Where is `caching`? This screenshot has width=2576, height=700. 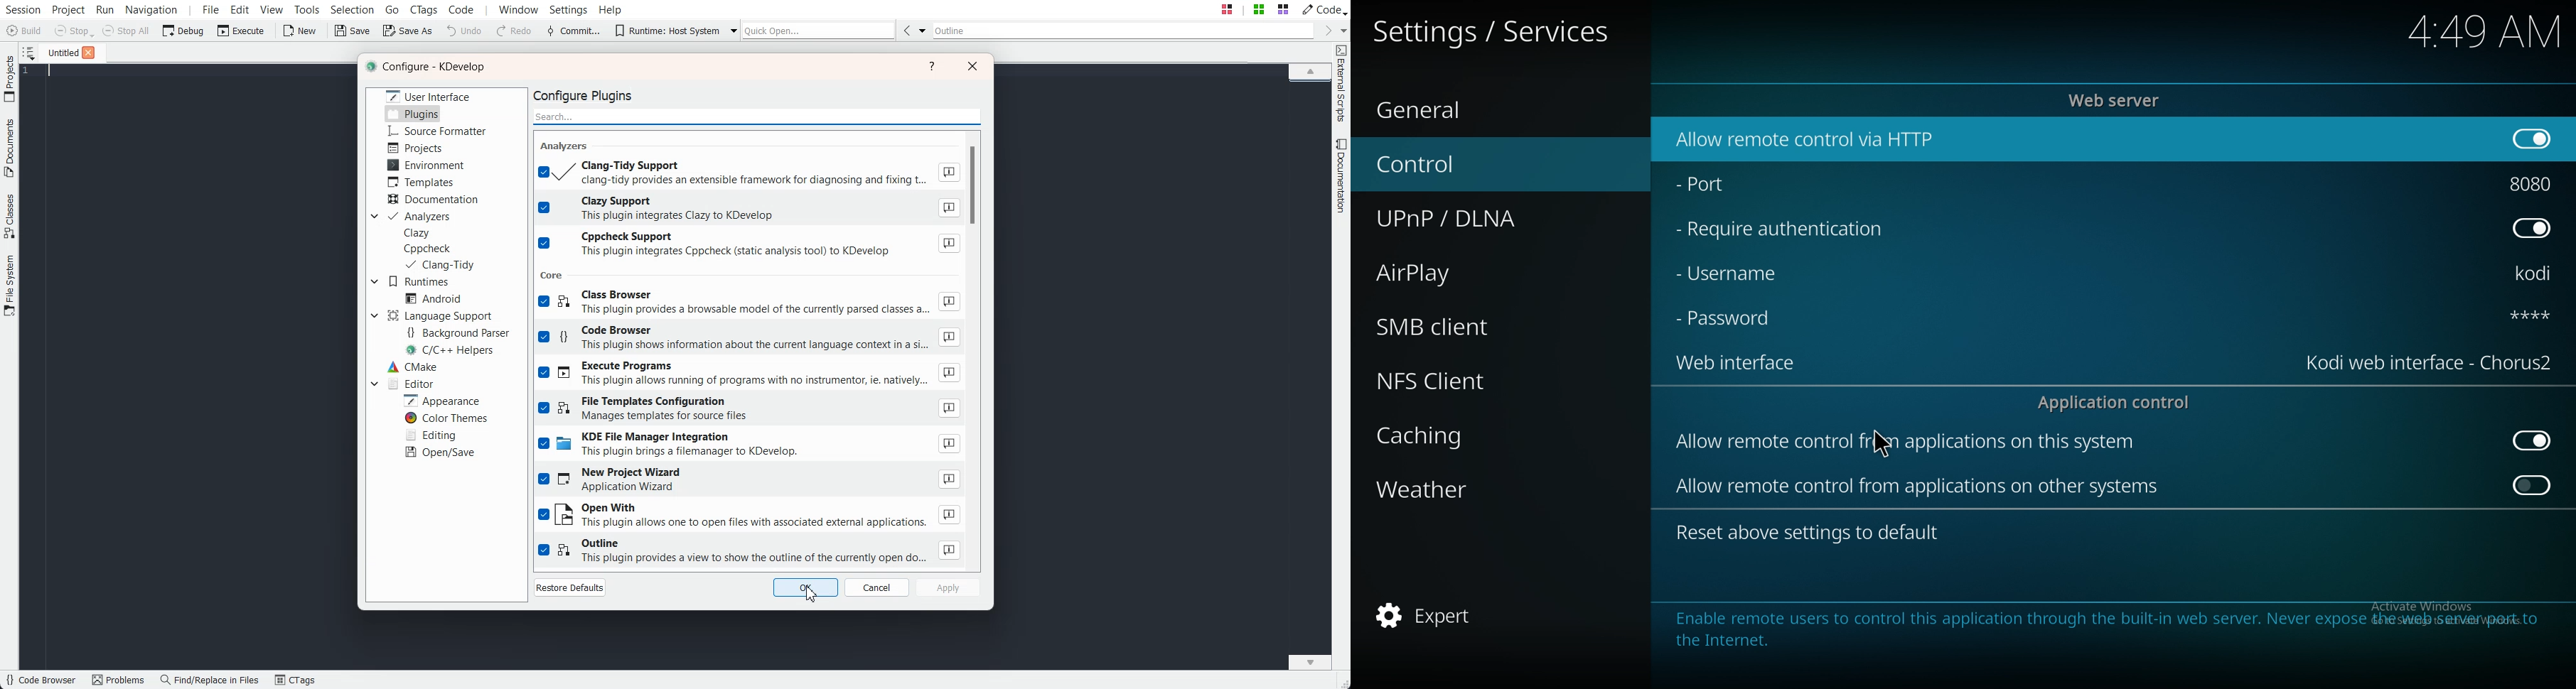 caching is located at coordinates (1453, 436).